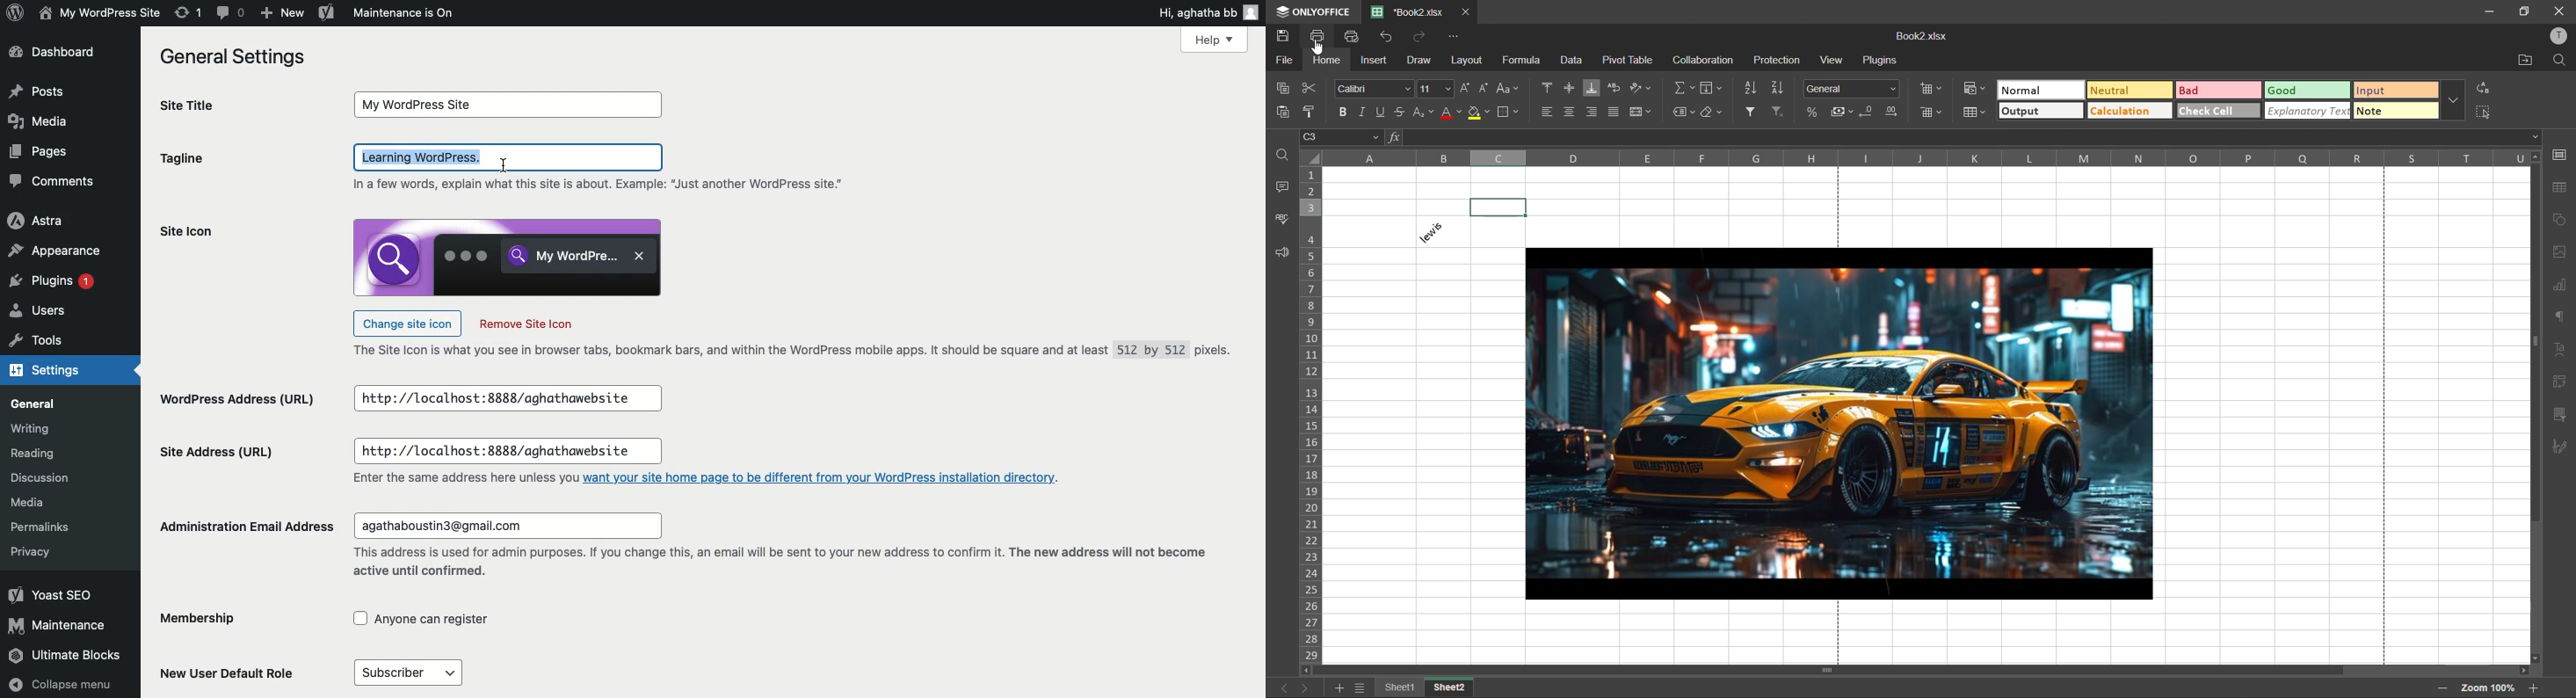 The height and width of the screenshot is (700, 2576). I want to click on paste, so click(1281, 112).